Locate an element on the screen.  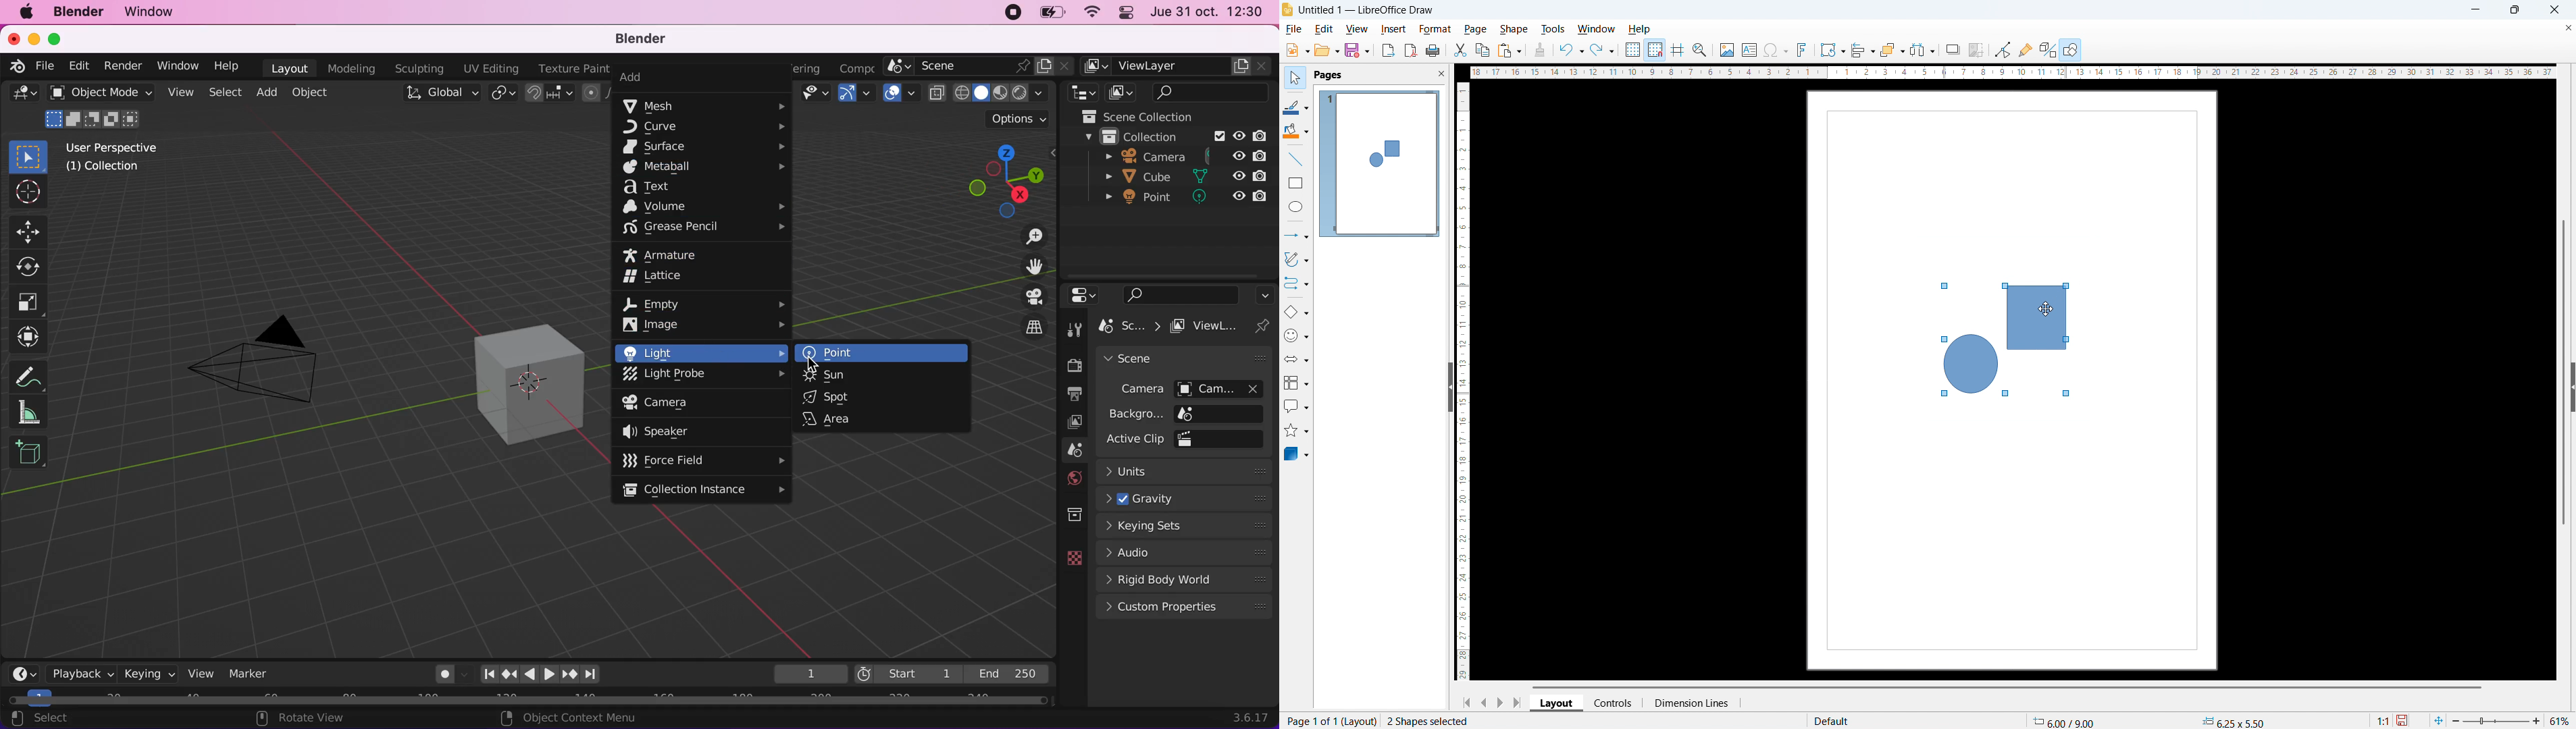
line is located at coordinates (1296, 159).